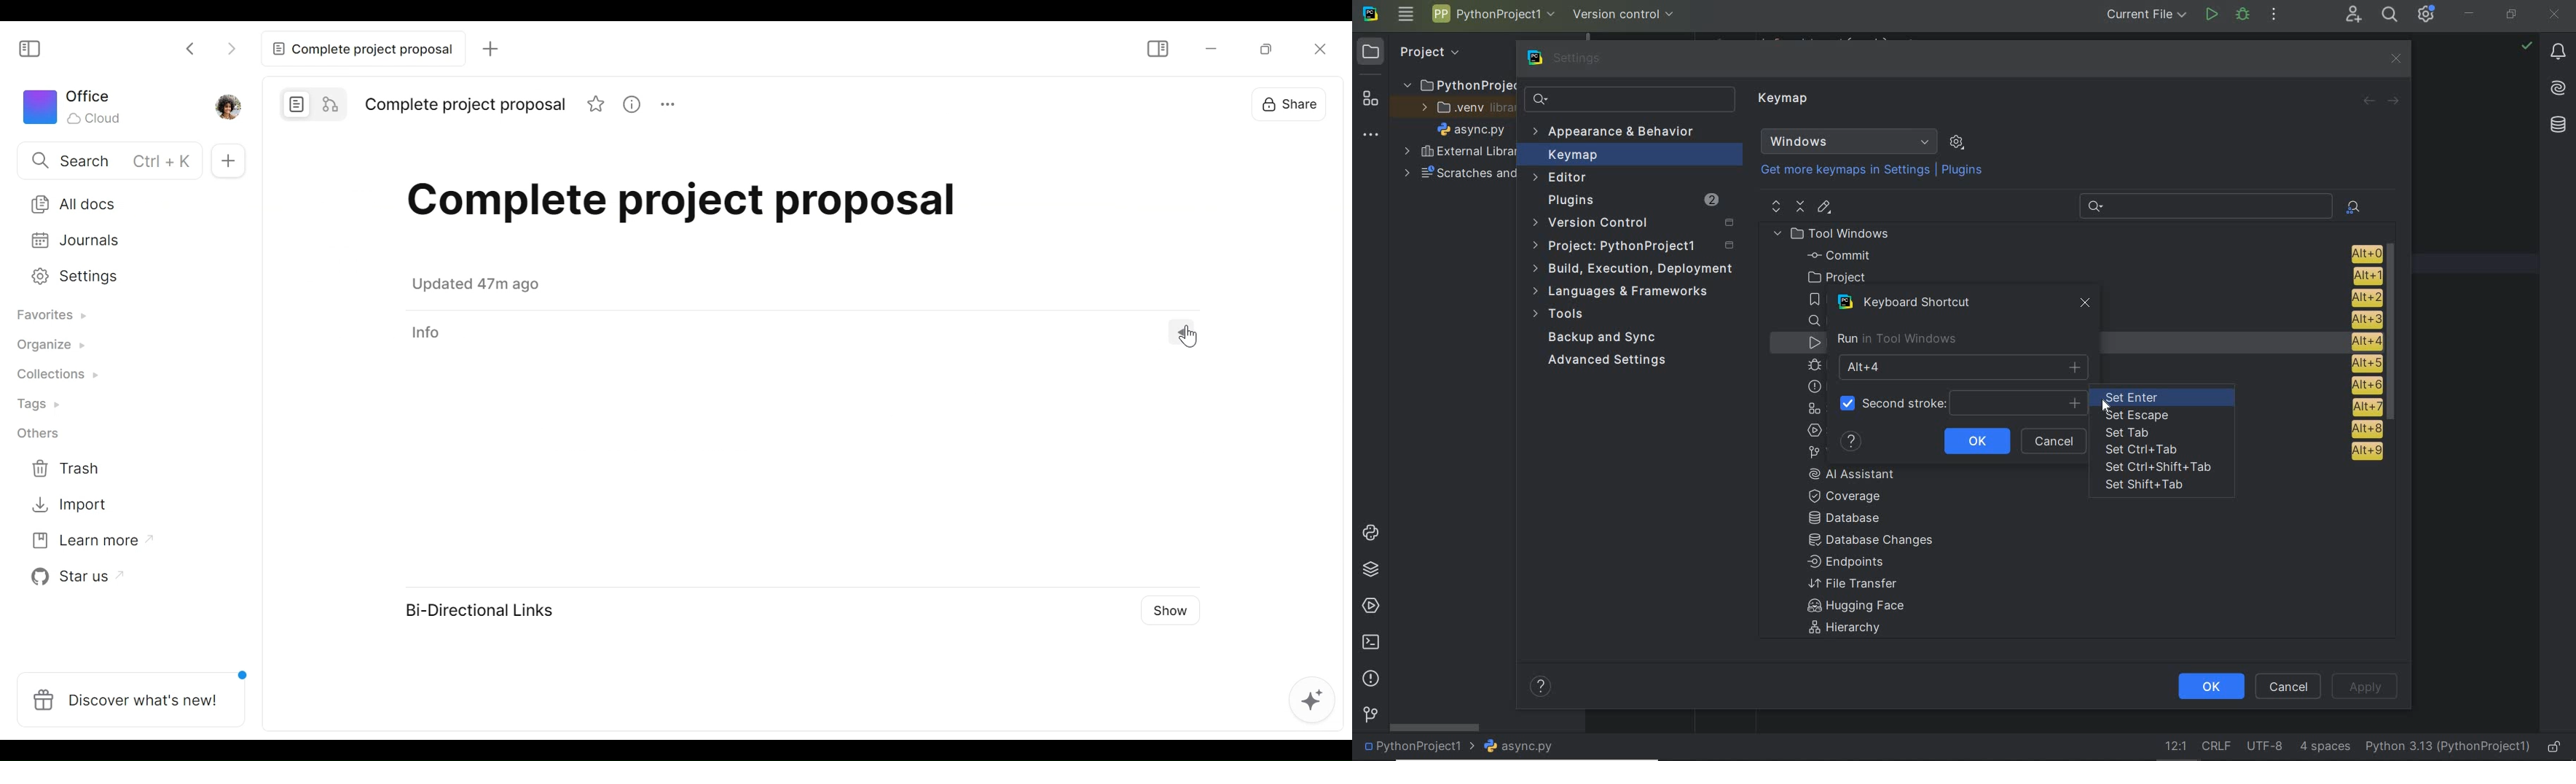  Describe the element at coordinates (2274, 15) in the screenshot. I see `more actions` at that location.